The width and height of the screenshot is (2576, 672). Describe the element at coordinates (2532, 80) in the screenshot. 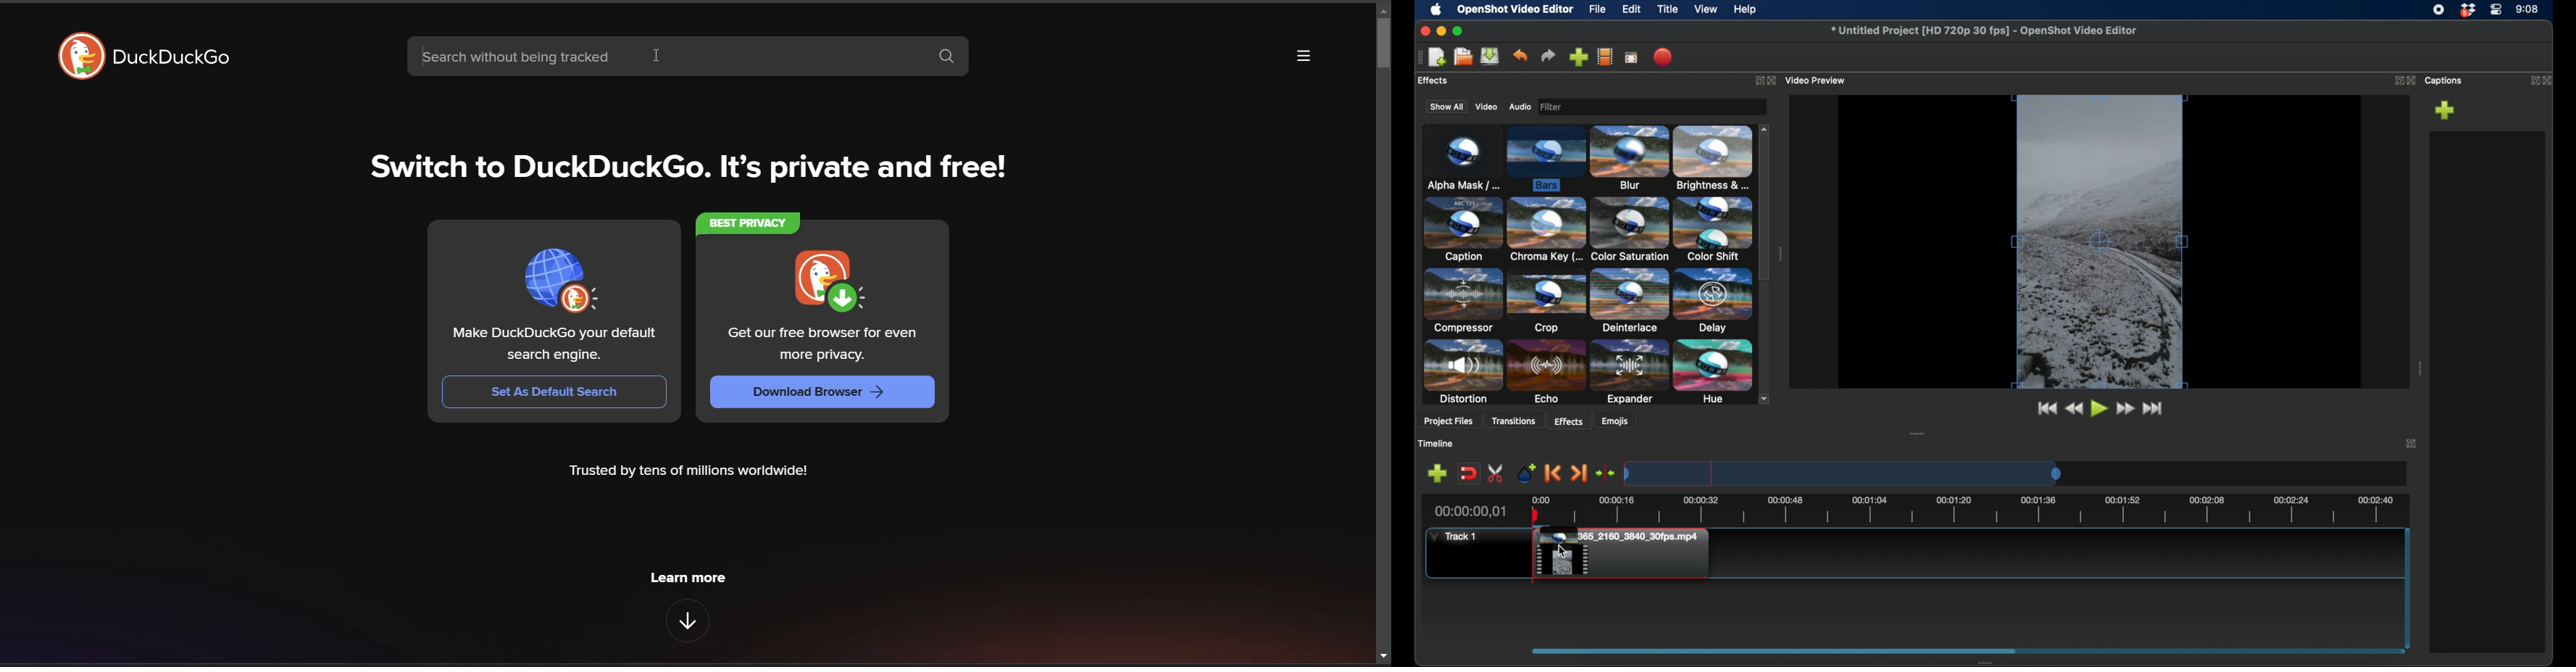

I see `expand` at that location.